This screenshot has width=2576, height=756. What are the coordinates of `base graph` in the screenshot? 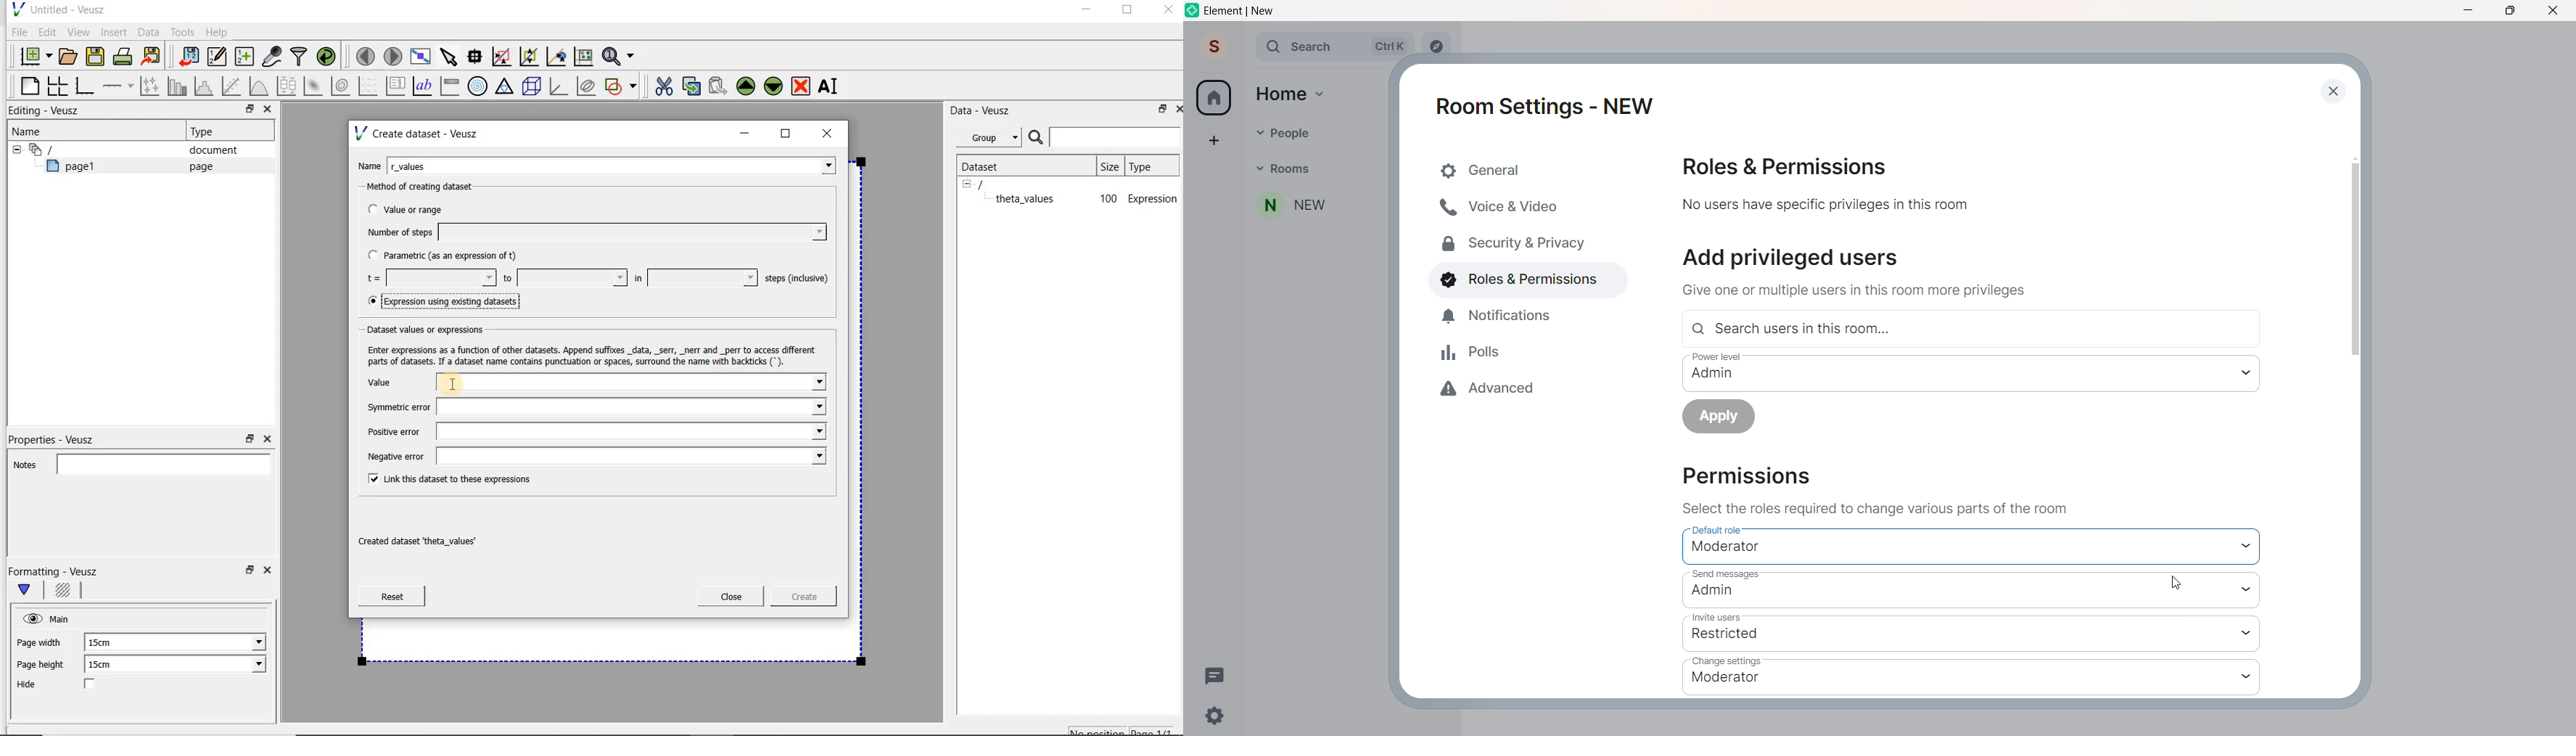 It's located at (84, 87).